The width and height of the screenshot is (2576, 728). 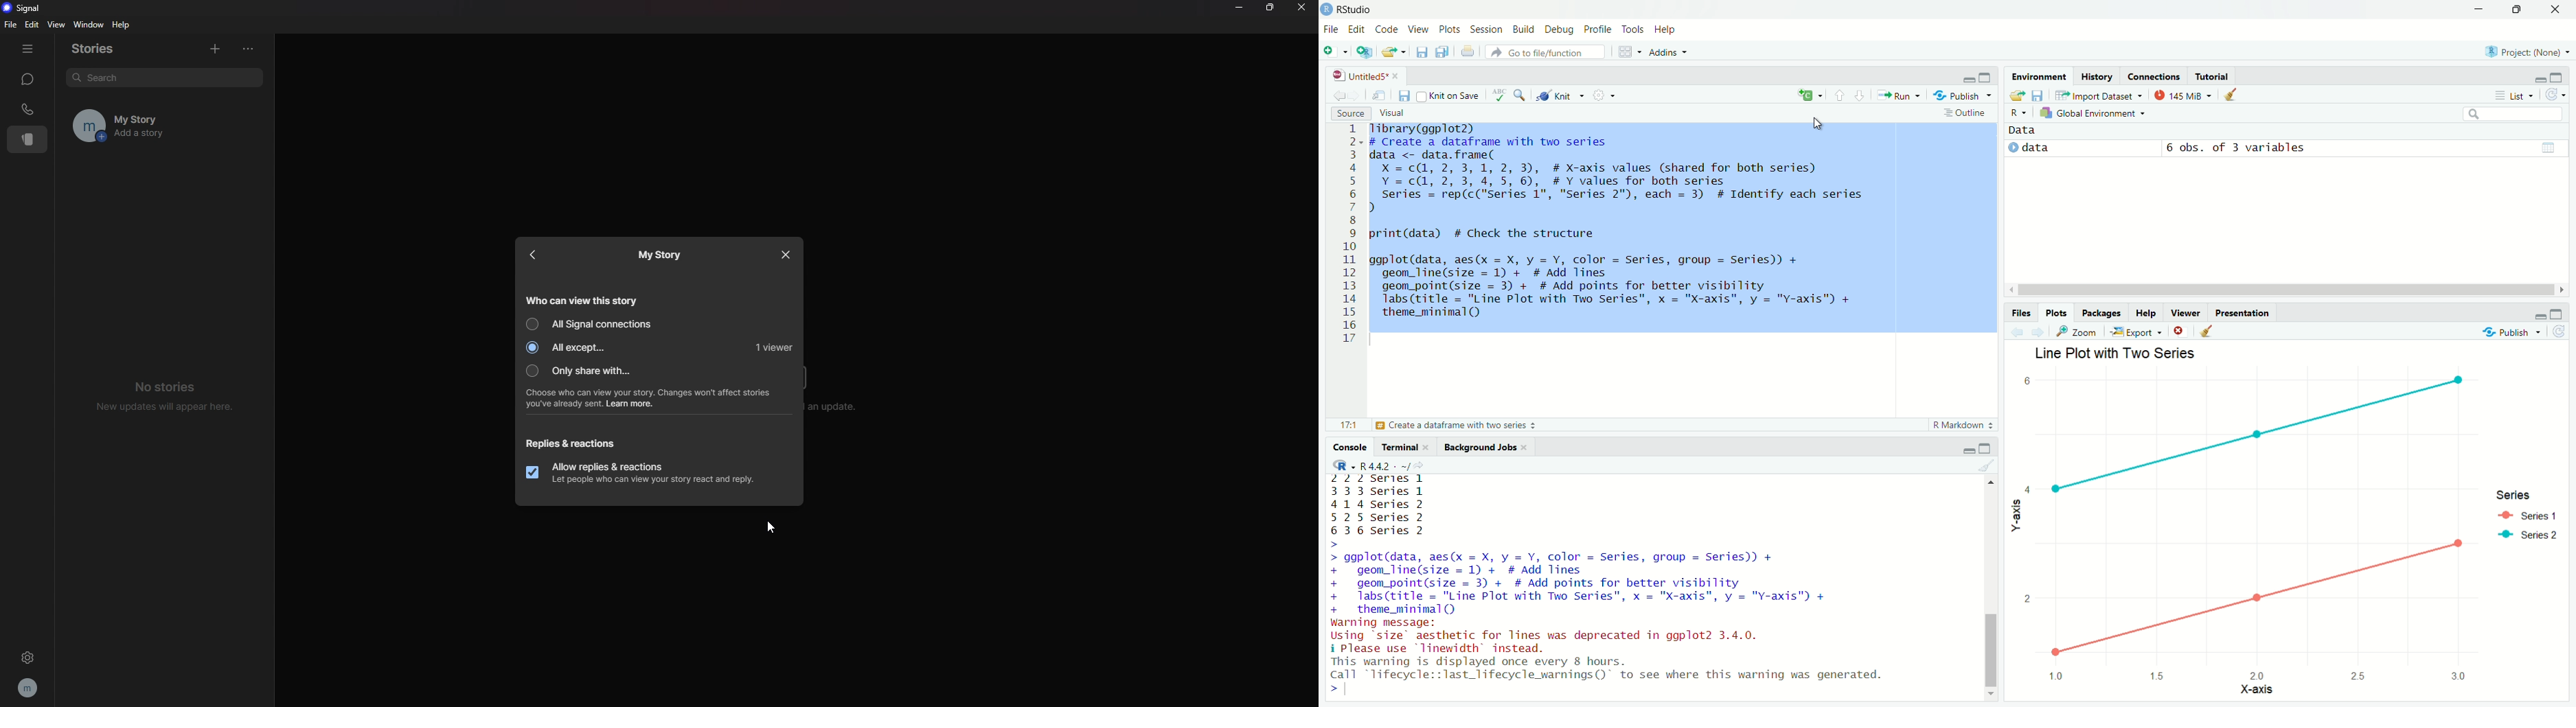 I want to click on Untitled, so click(x=1364, y=74).